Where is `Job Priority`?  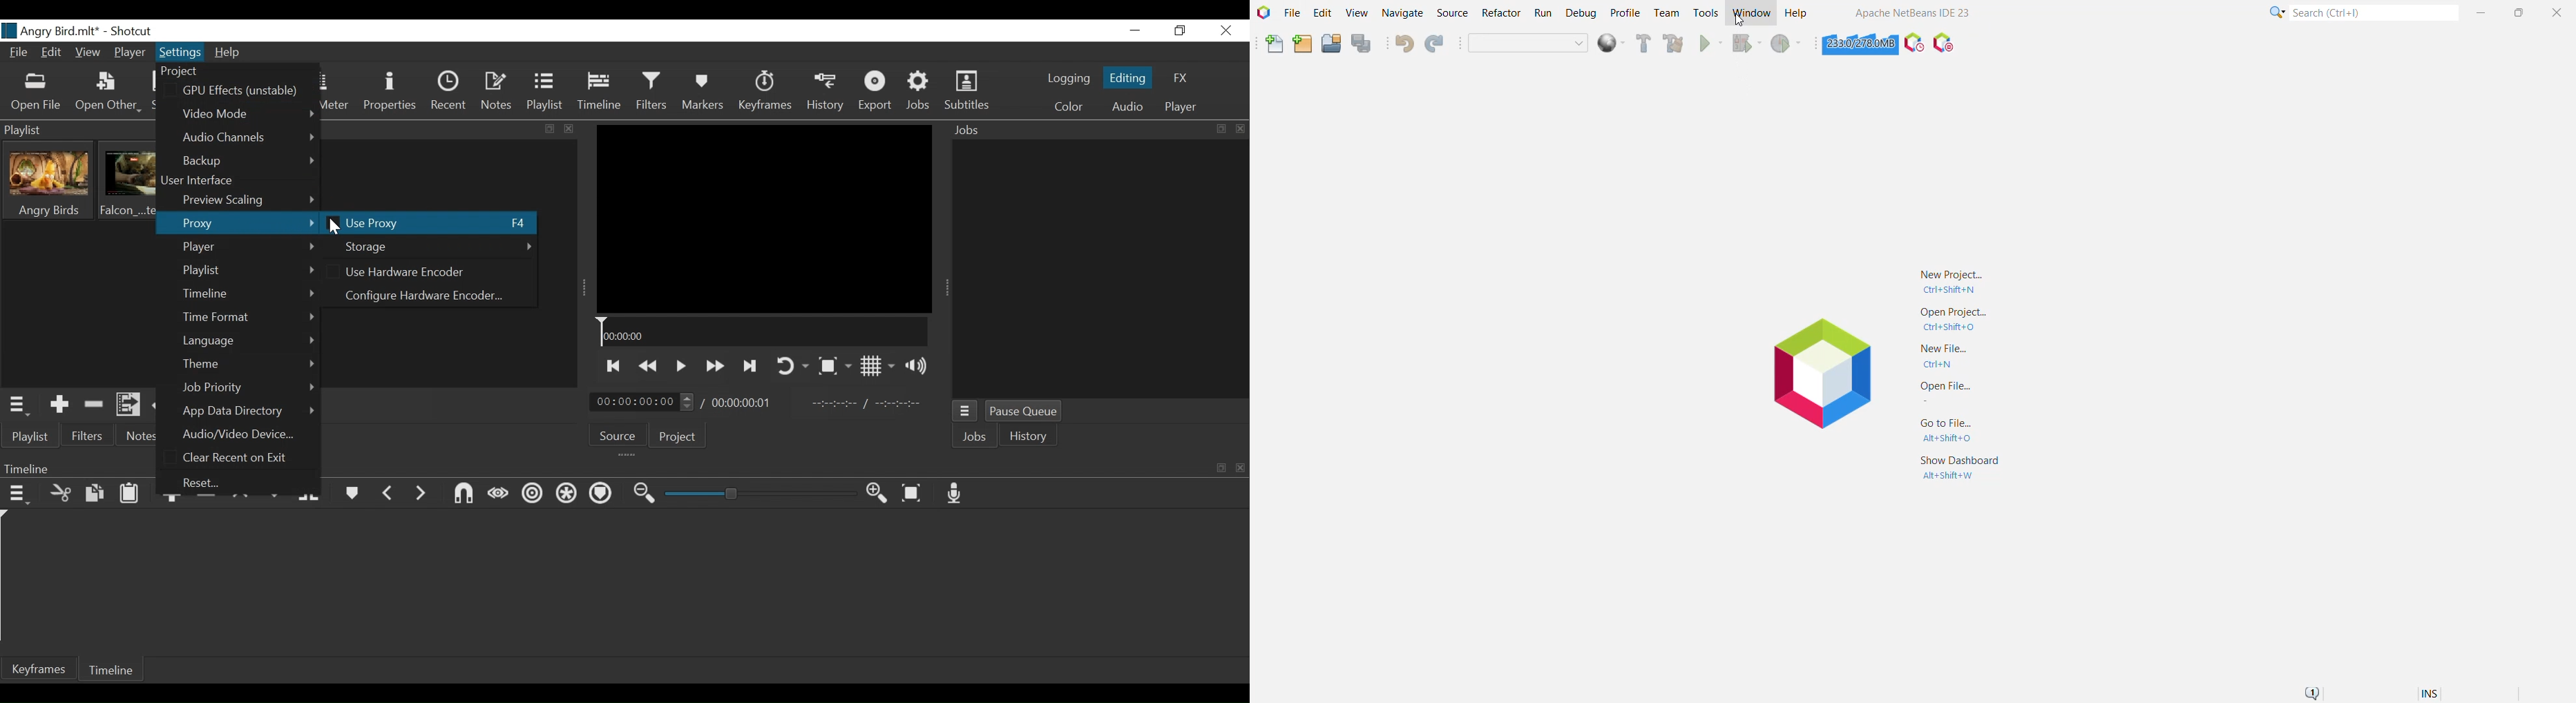
Job Priority is located at coordinates (249, 387).